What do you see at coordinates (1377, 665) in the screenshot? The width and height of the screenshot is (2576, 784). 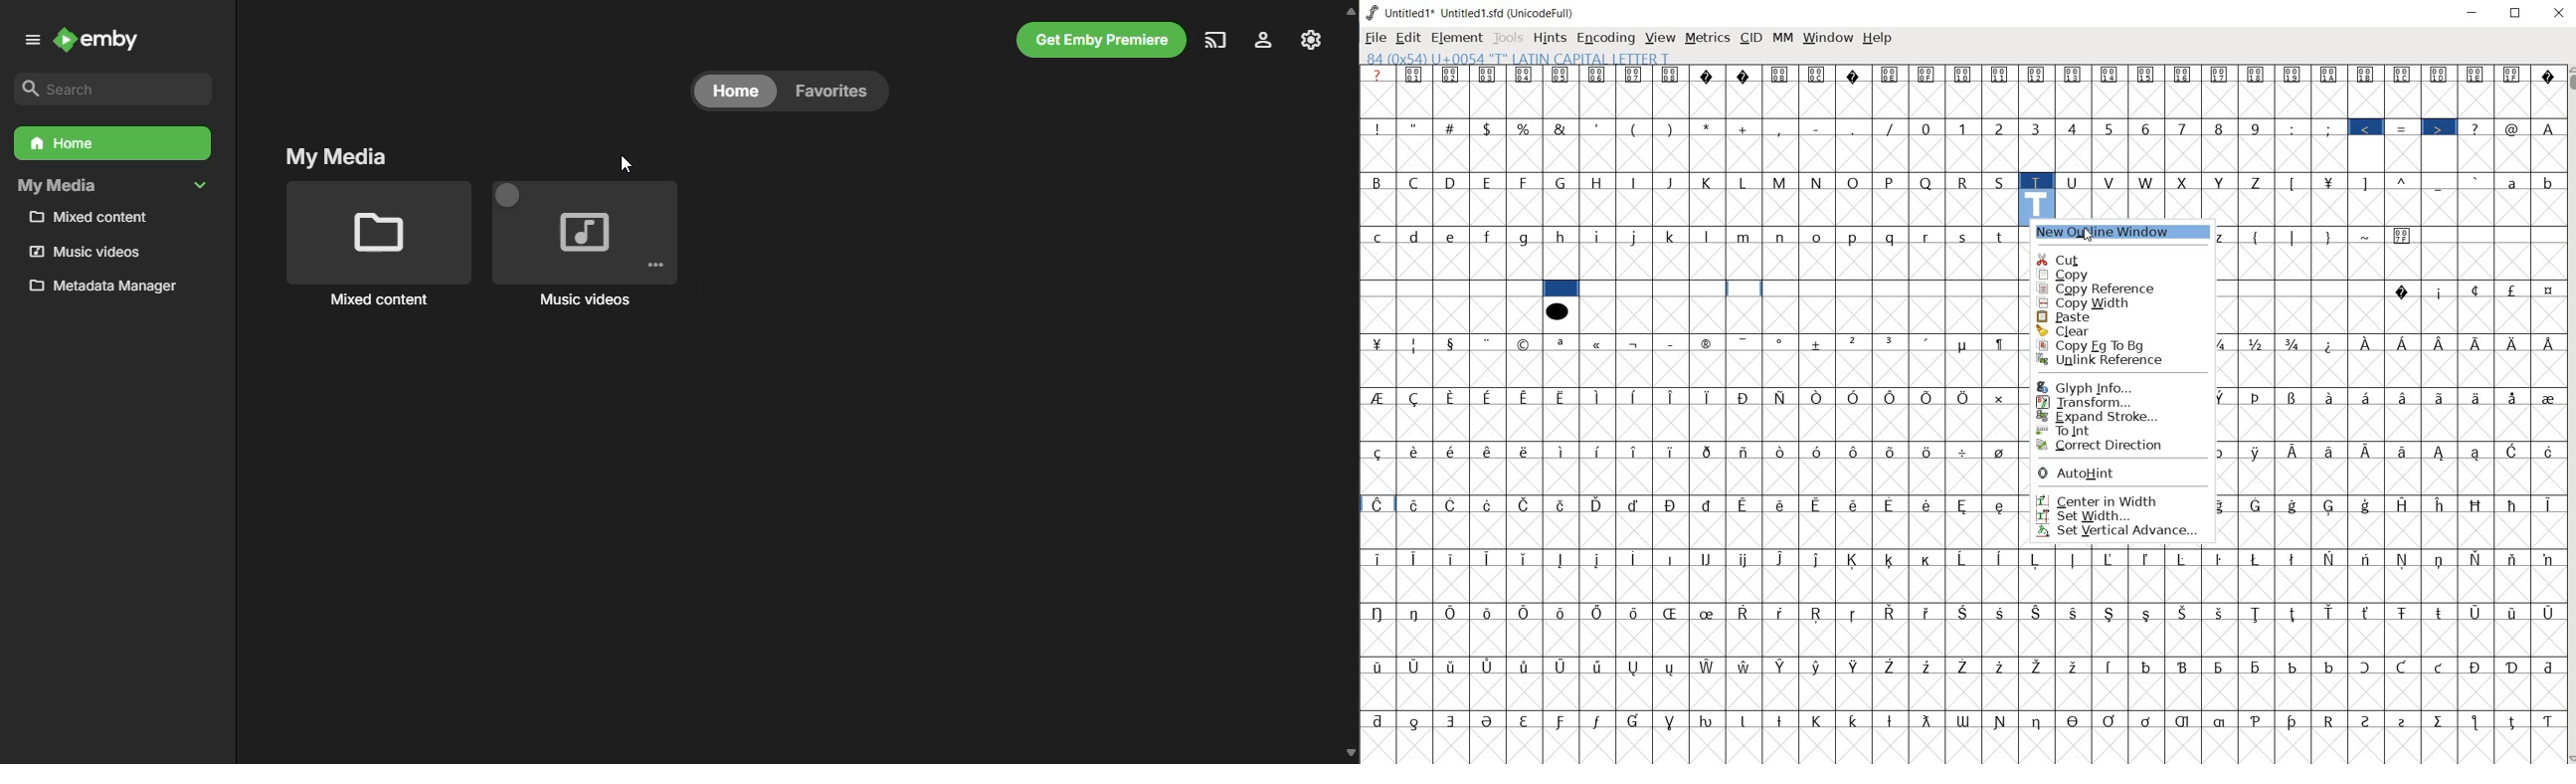 I see `Symbol` at bounding box center [1377, 665].